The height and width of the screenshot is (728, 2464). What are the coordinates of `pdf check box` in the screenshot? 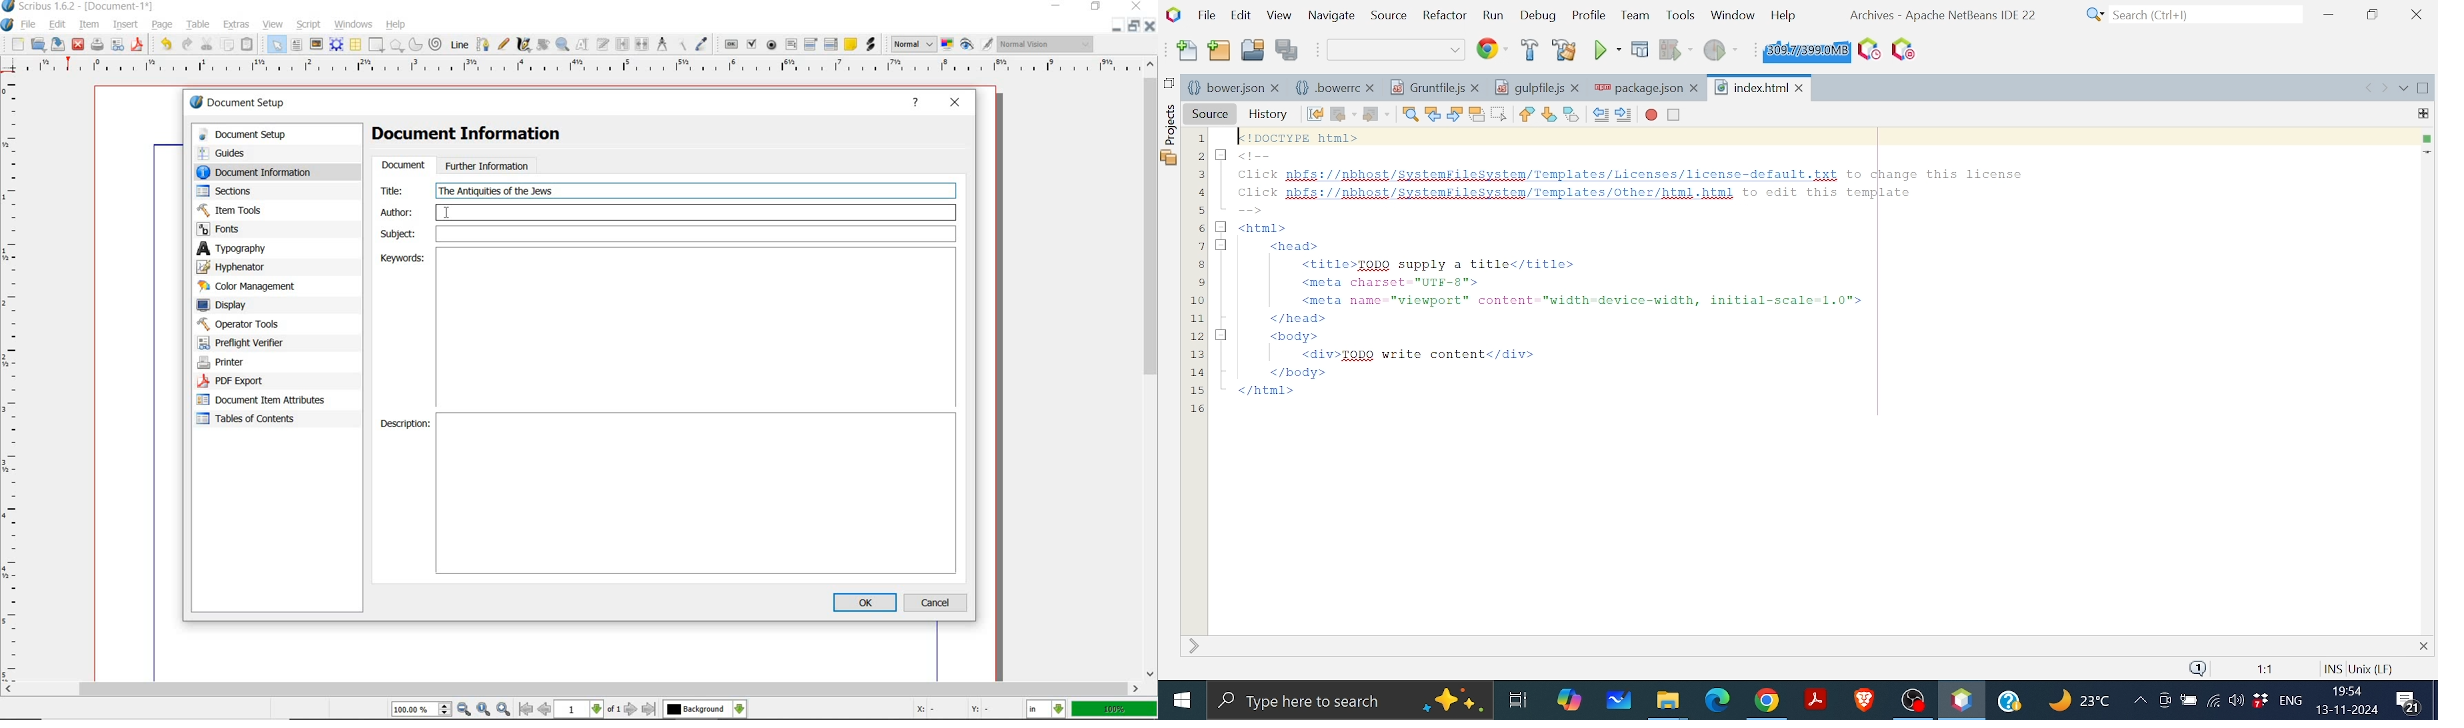 It's located at (753, 43).